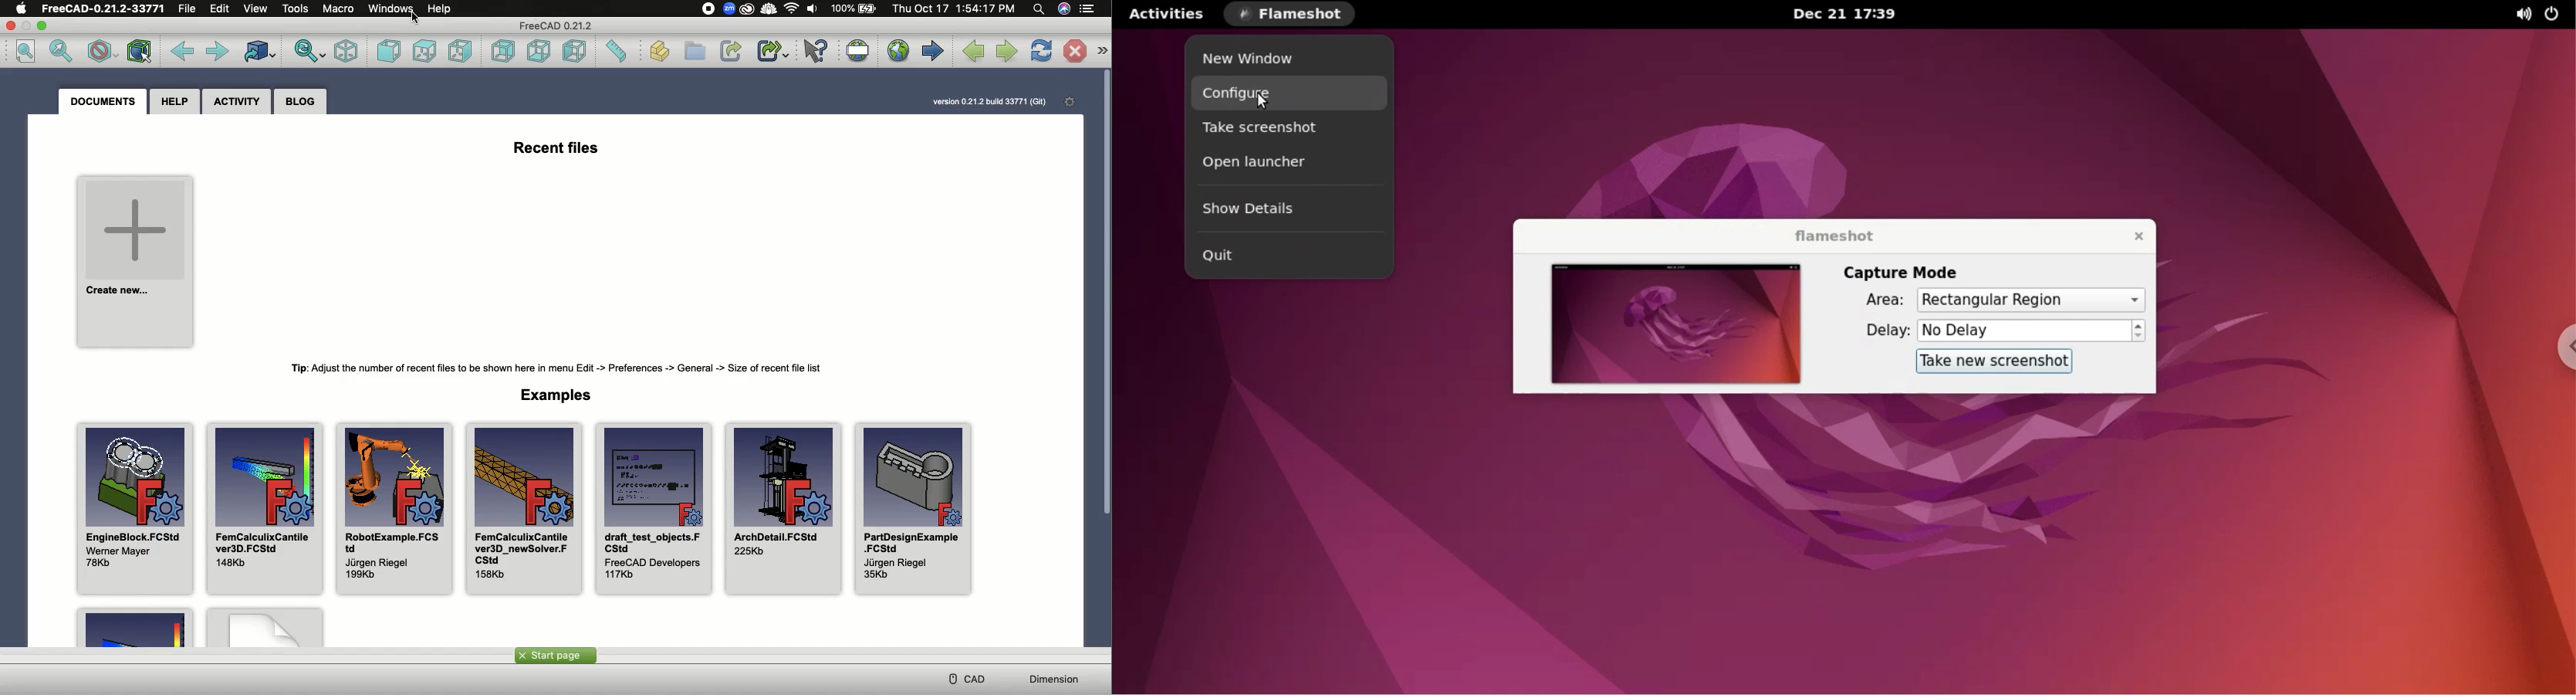 The width and height of the screenshot is (2576, 700). What do you see at coordinates (266, 508) in the screenshot?
I see `FemCalculixCantilever3.FCStd` at bounding box center [266, 508].